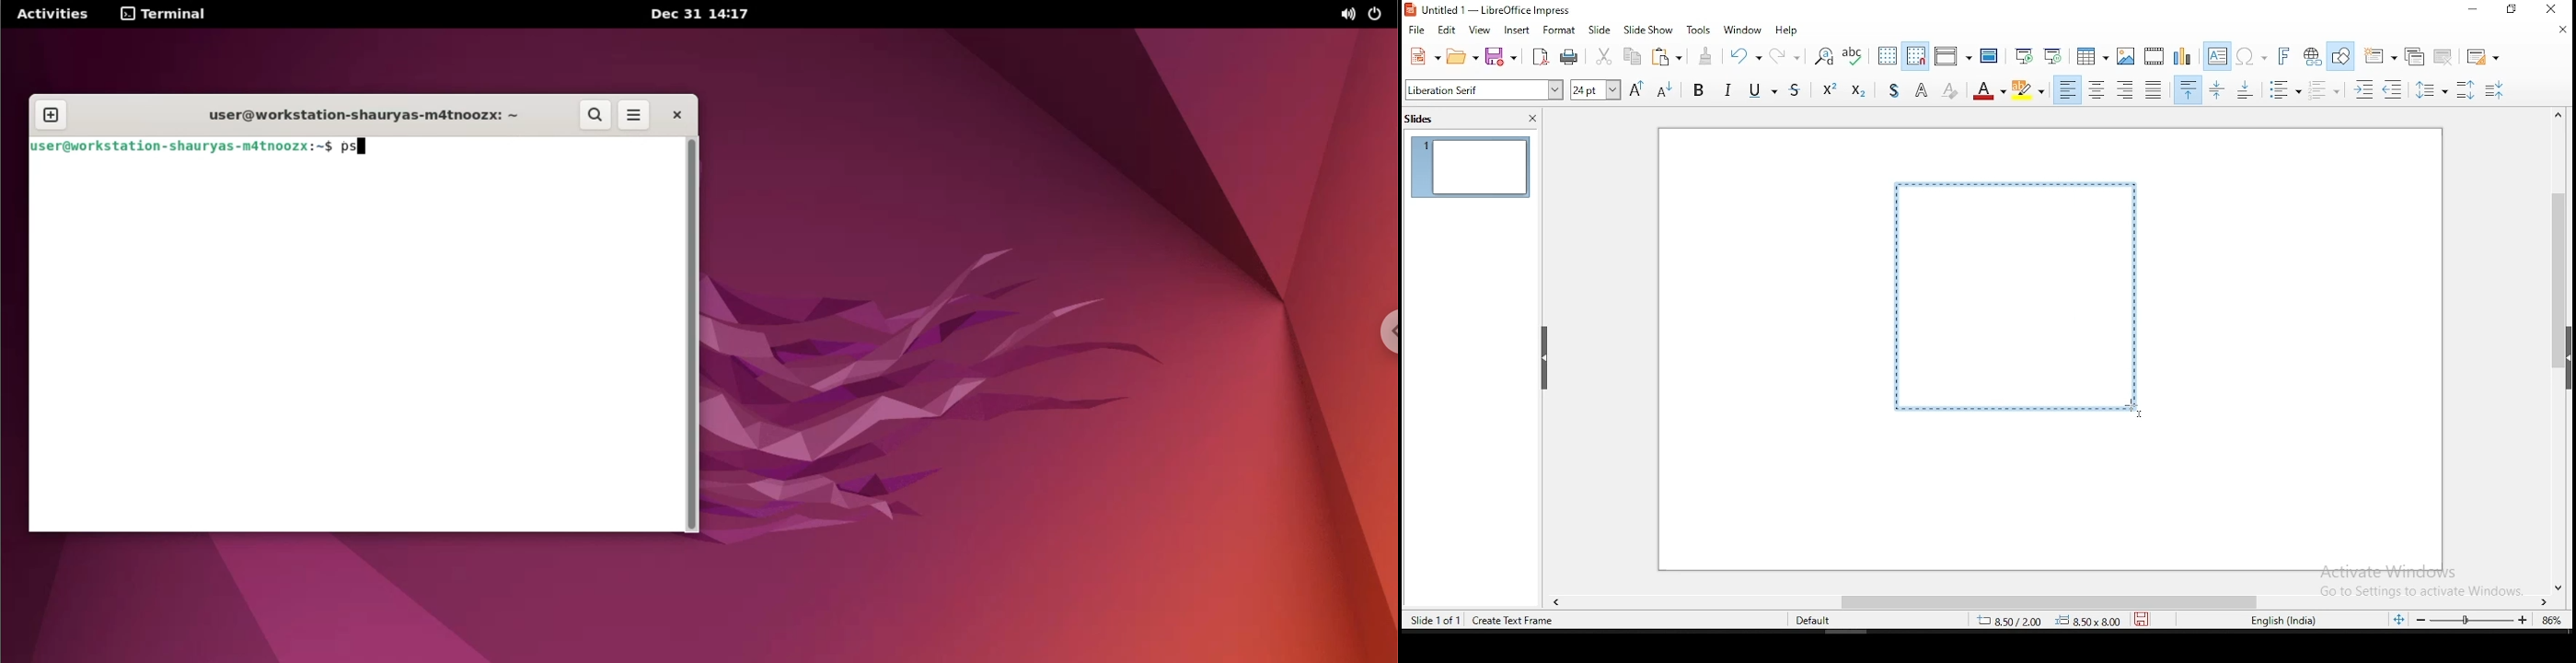 The image size is (2576, 672). What do you see at coordinates (2069, 90) in the screenshot?
I see `align left` at bounding box center [2069, 90].